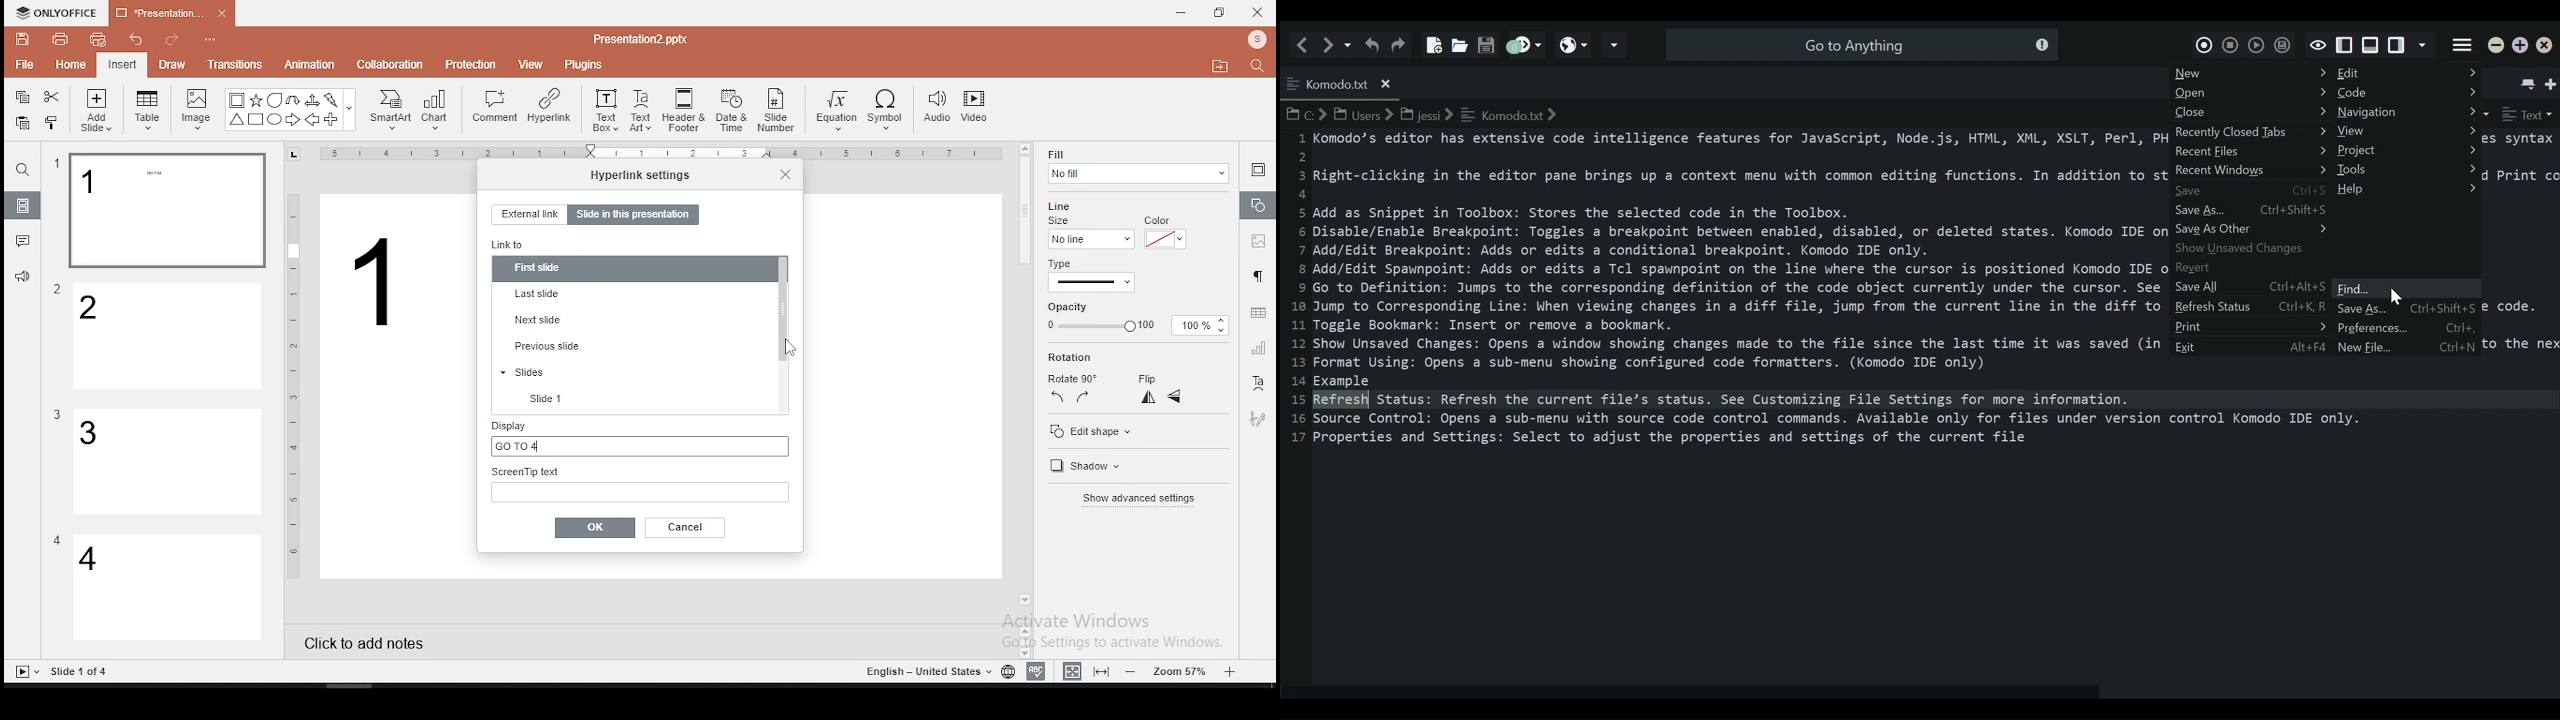 The height and width of the screenshot is (728, 2576). I want to click on line color, so click(1163, 238).